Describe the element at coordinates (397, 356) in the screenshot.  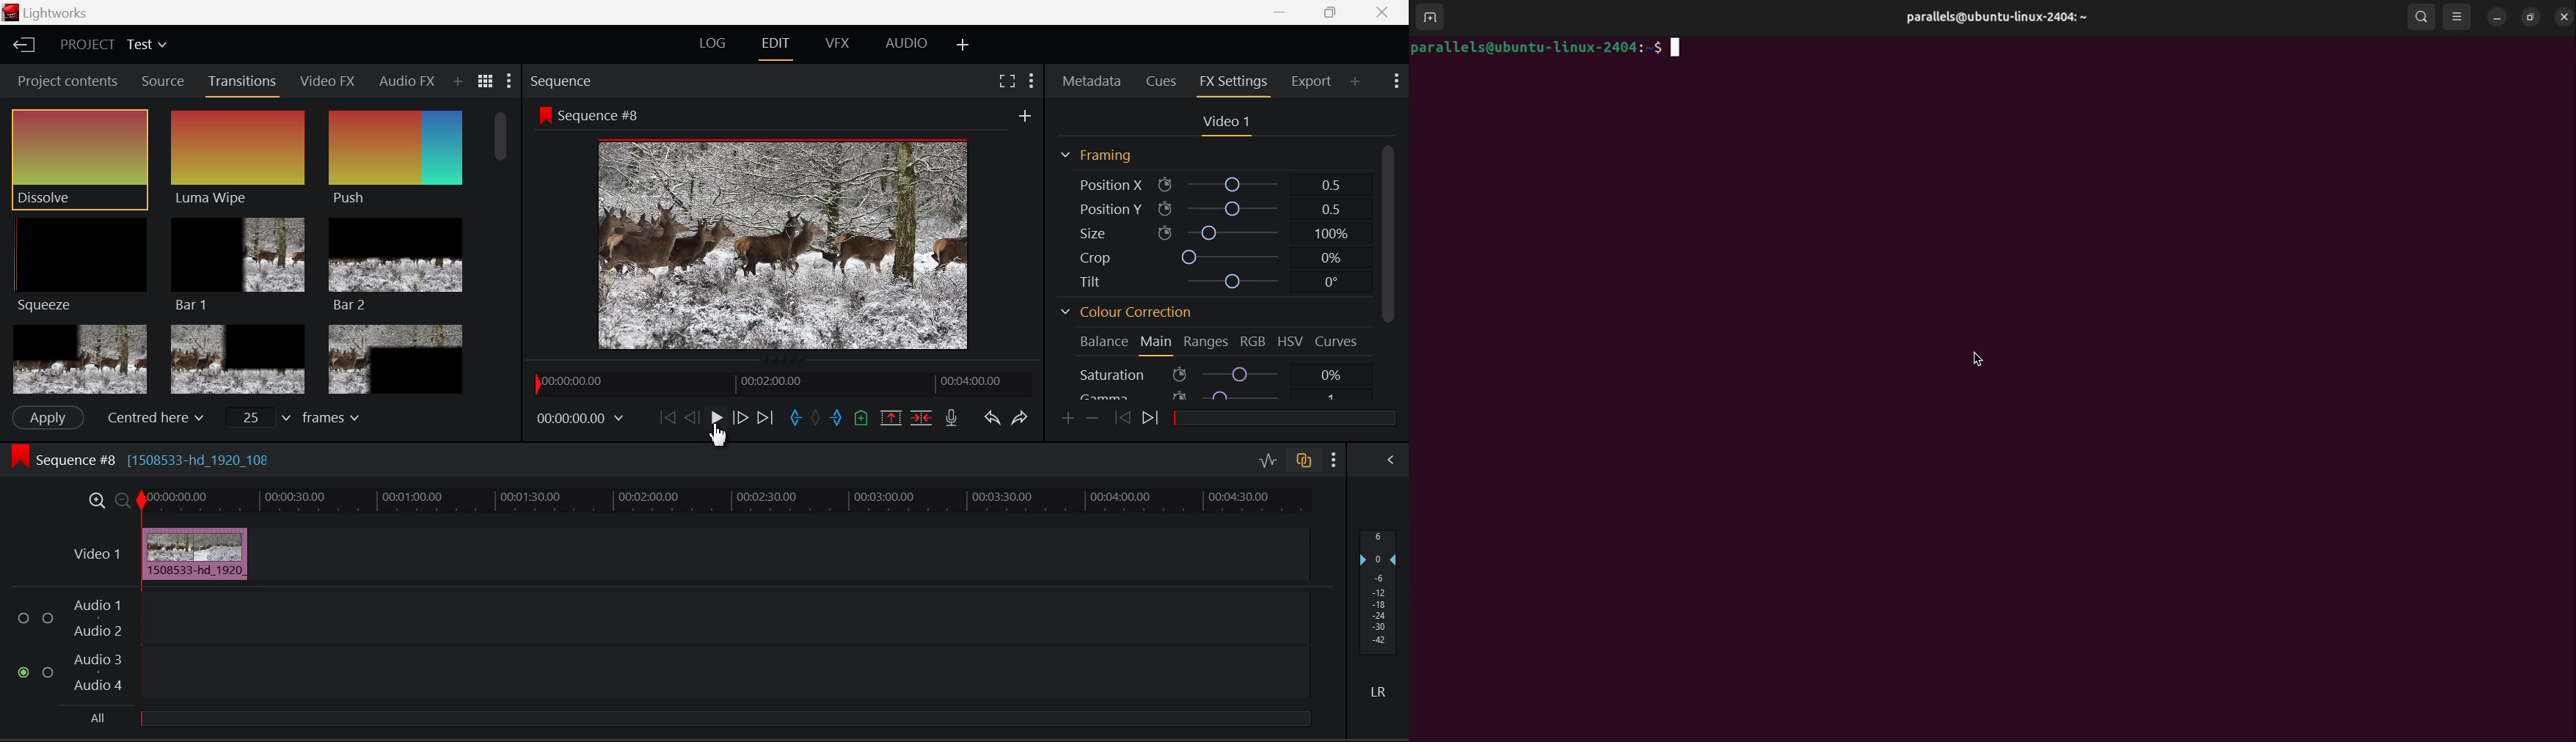
I see `Box 3` at that location.